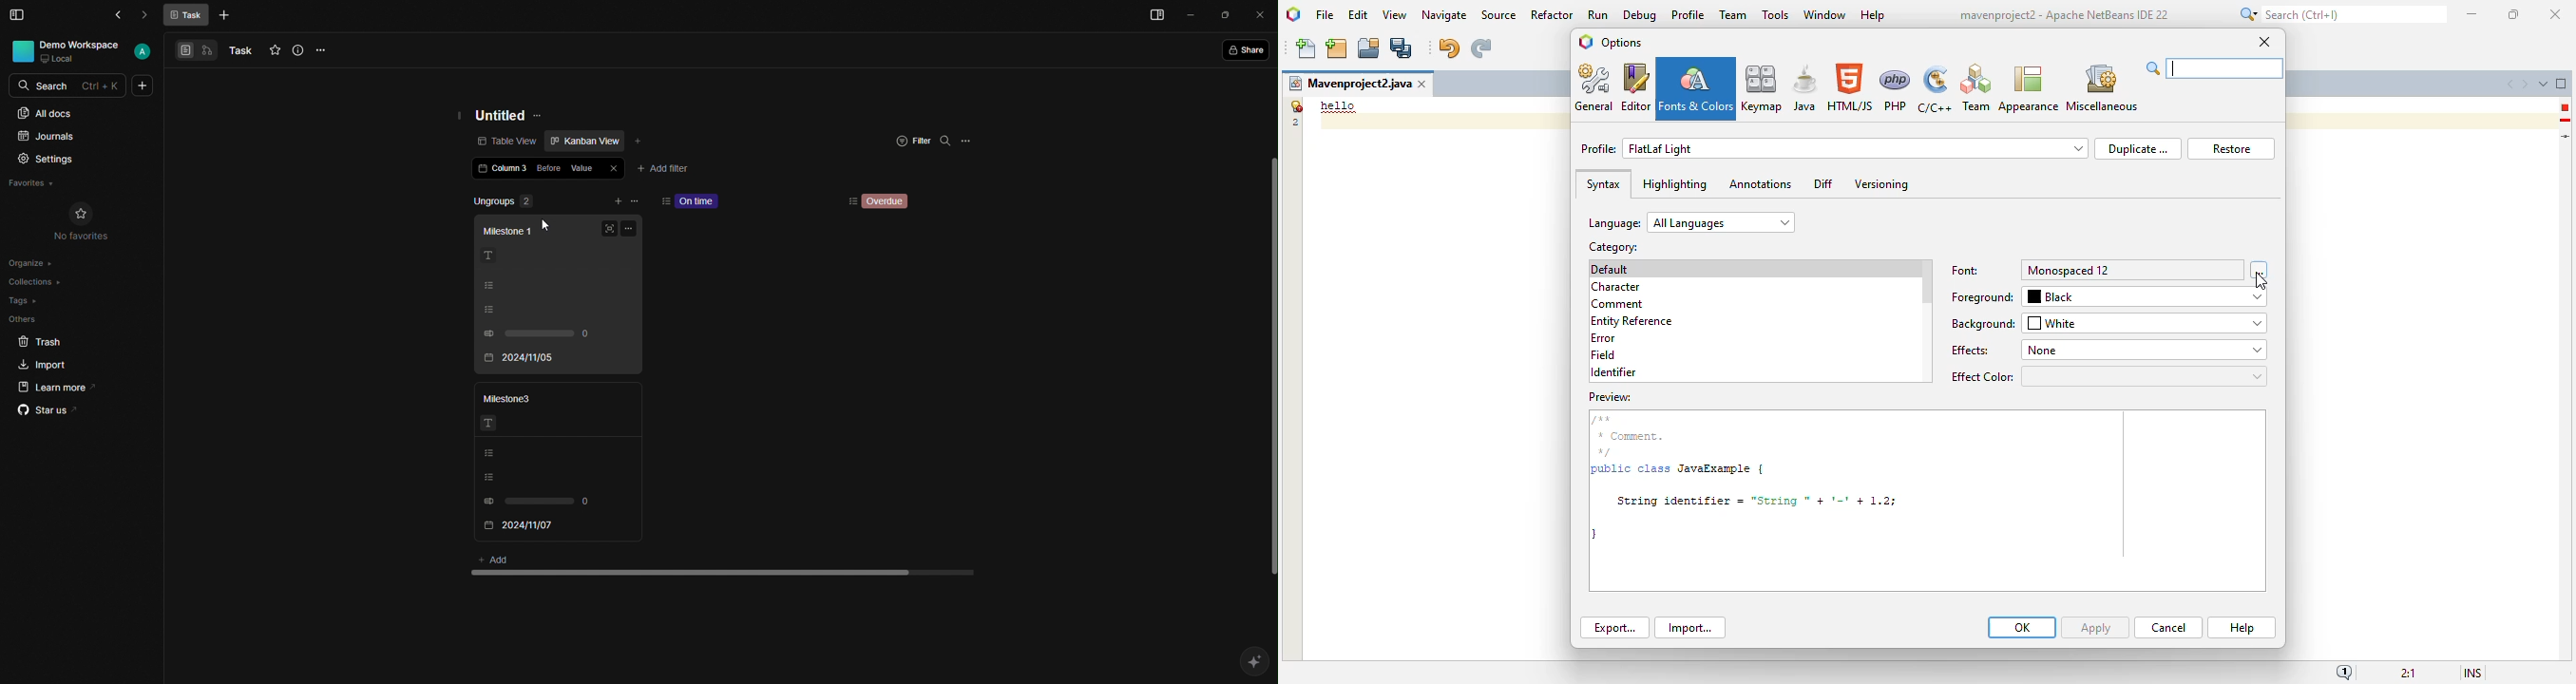 The width and height of the screenshot is (2576, 700). What do you see at coordinates (81, 51) in the screenshot?
I see `User` at bounding box center [81, 51].